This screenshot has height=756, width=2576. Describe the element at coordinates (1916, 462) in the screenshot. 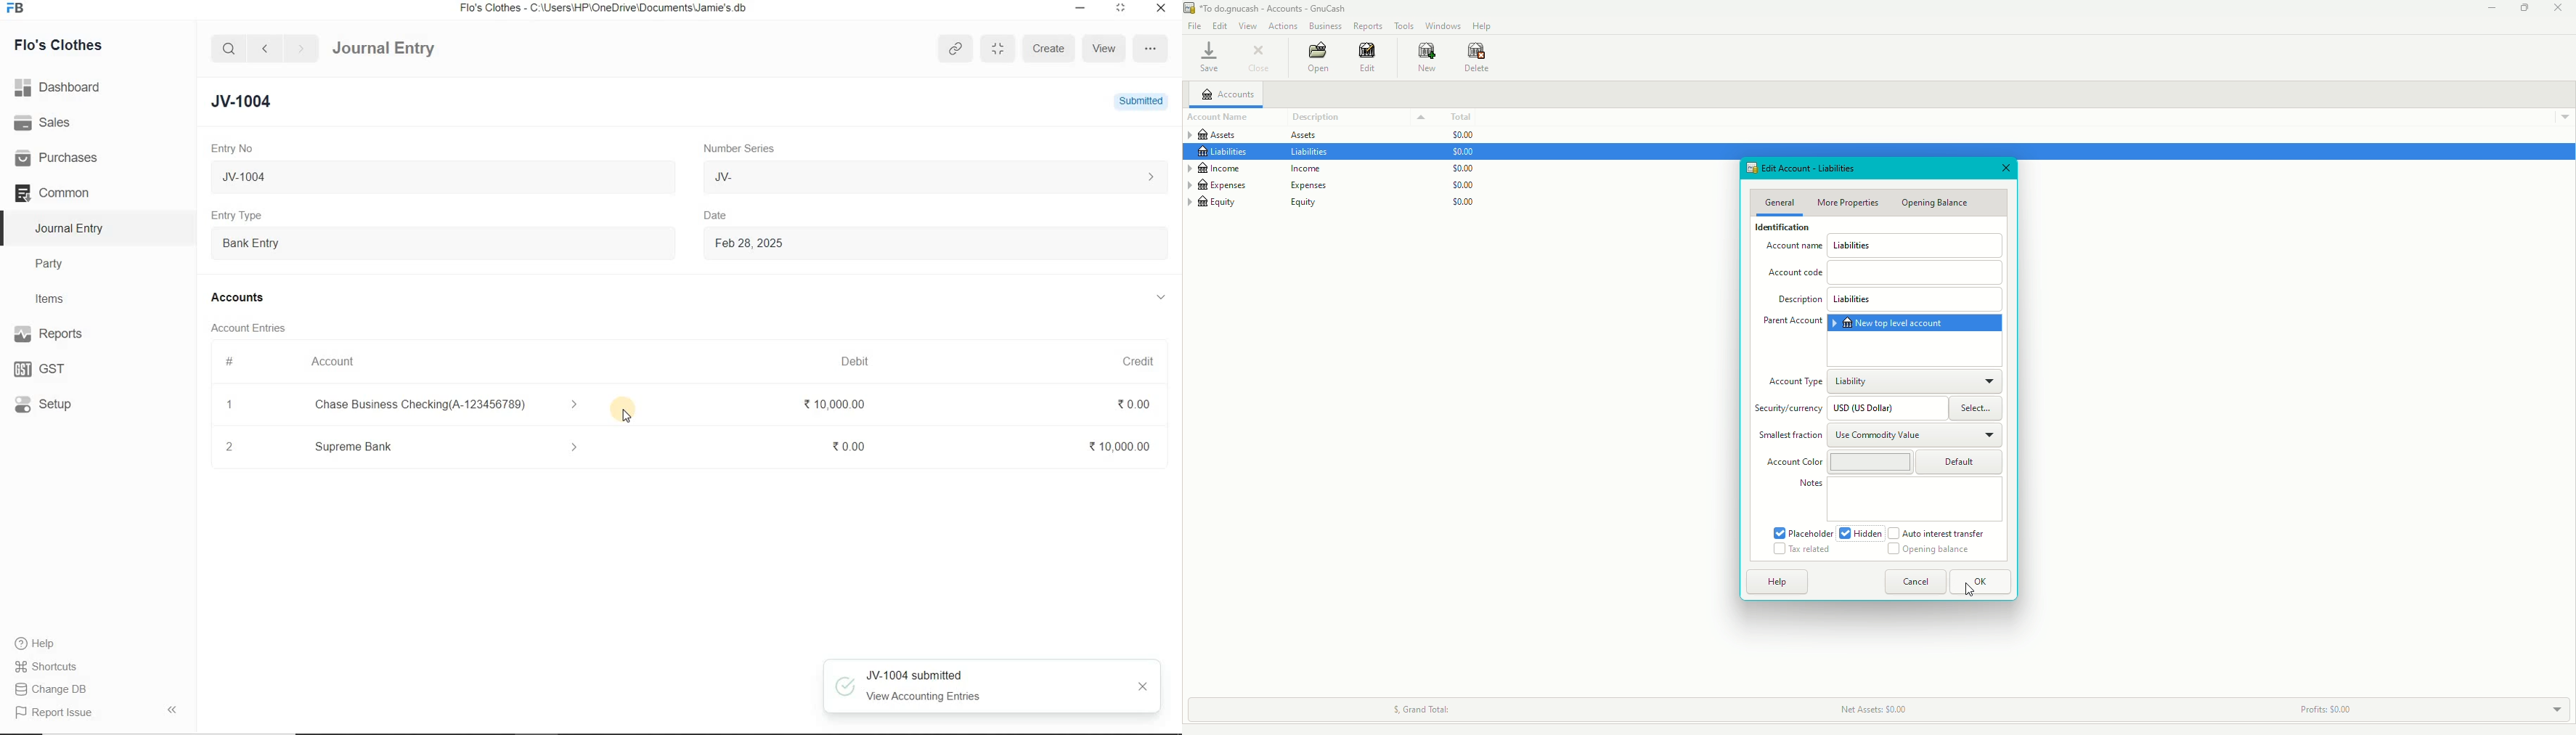

I see `Default` at that location.